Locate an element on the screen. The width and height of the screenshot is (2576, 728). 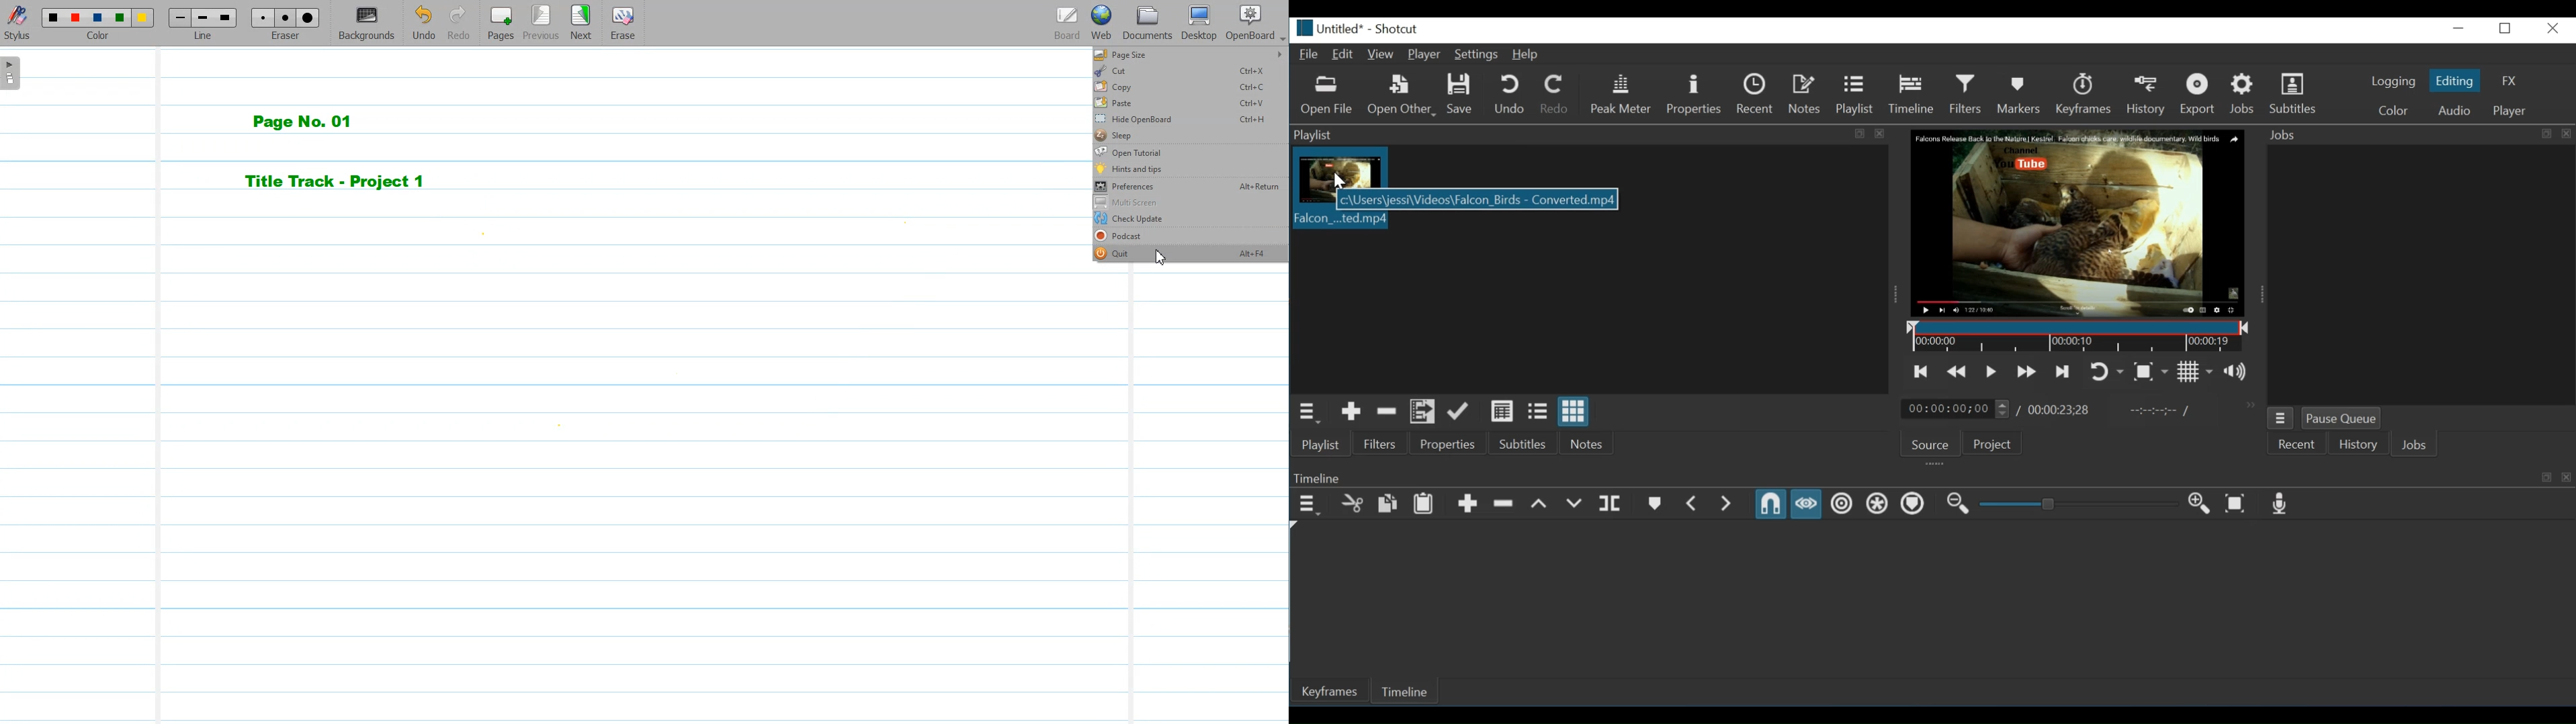
Toggle player looping is located at coordinates (2108, 372).